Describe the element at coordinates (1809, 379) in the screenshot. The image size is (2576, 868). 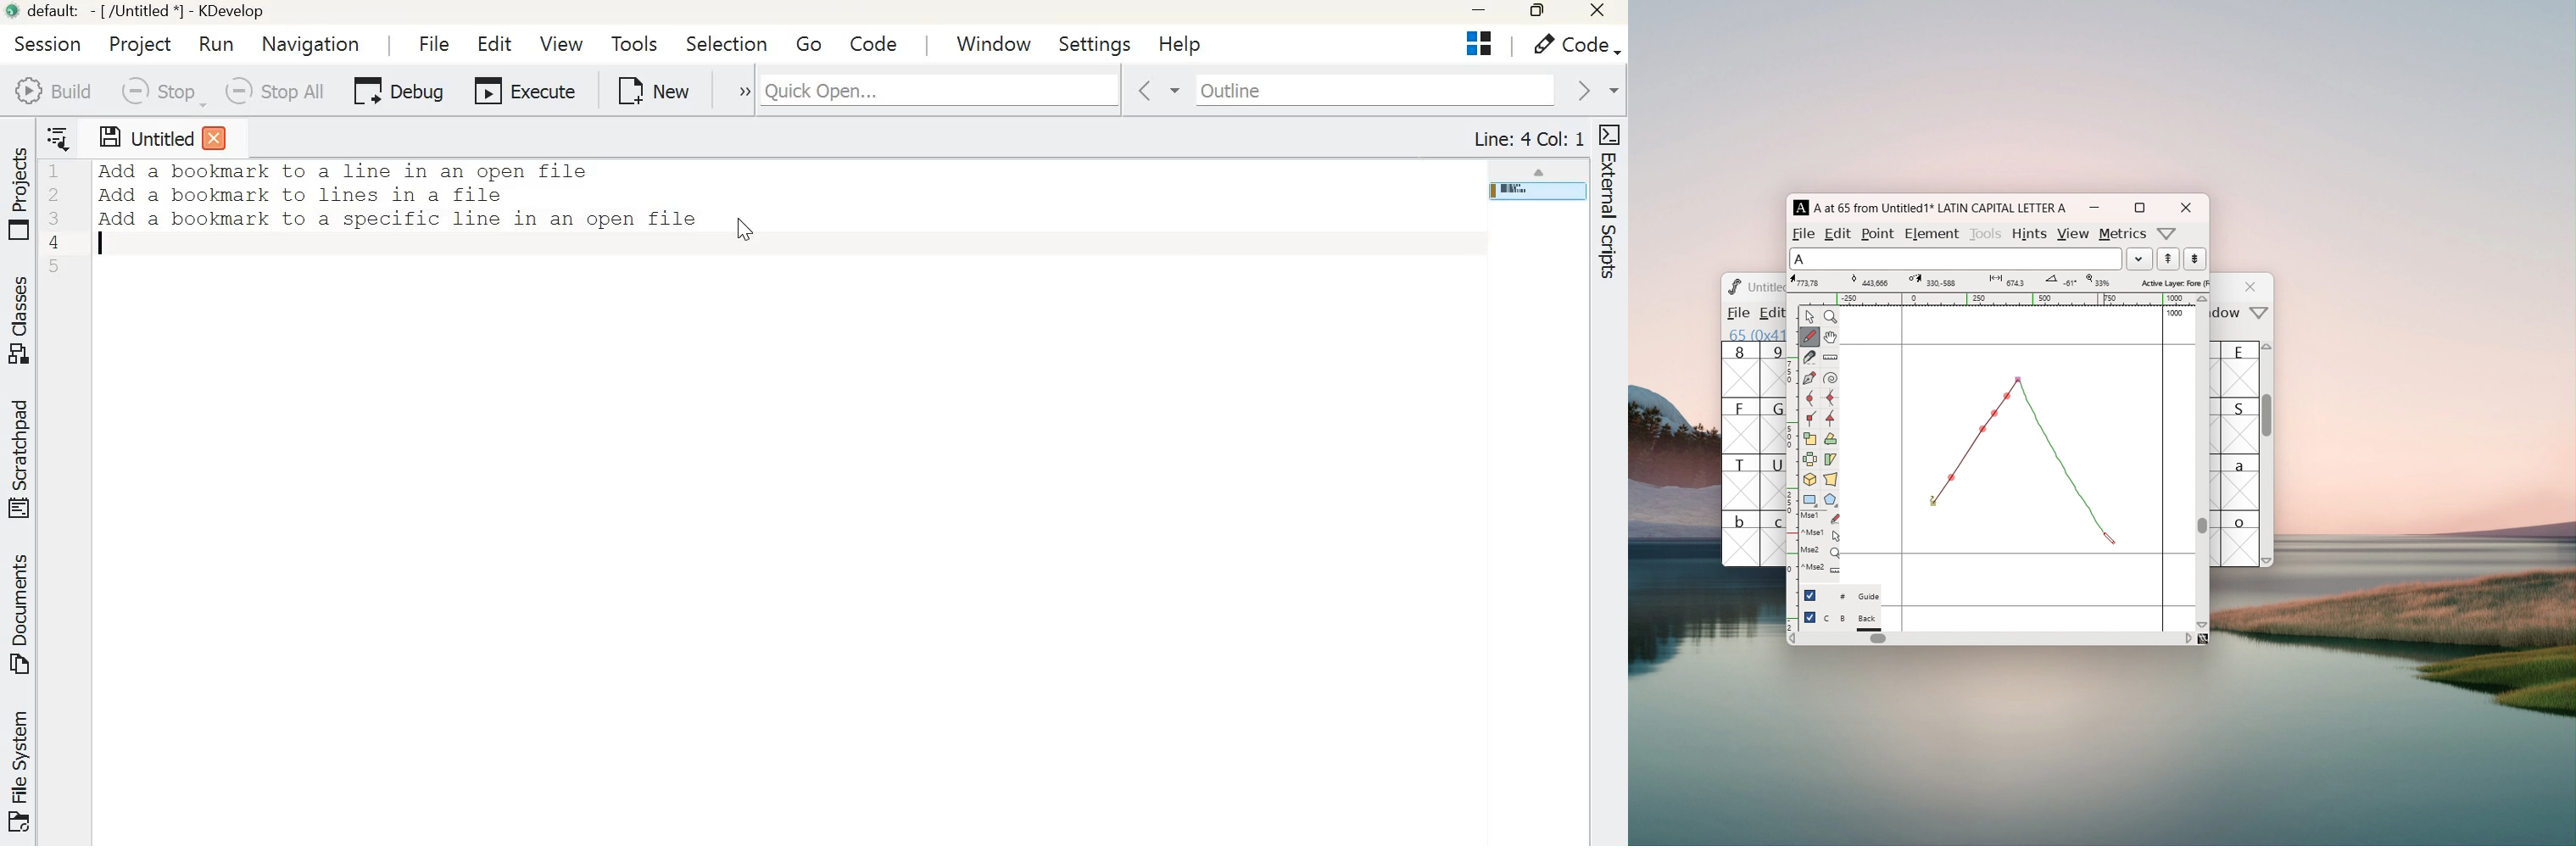
I see `add a point then drag out its conttrol points` at that location.